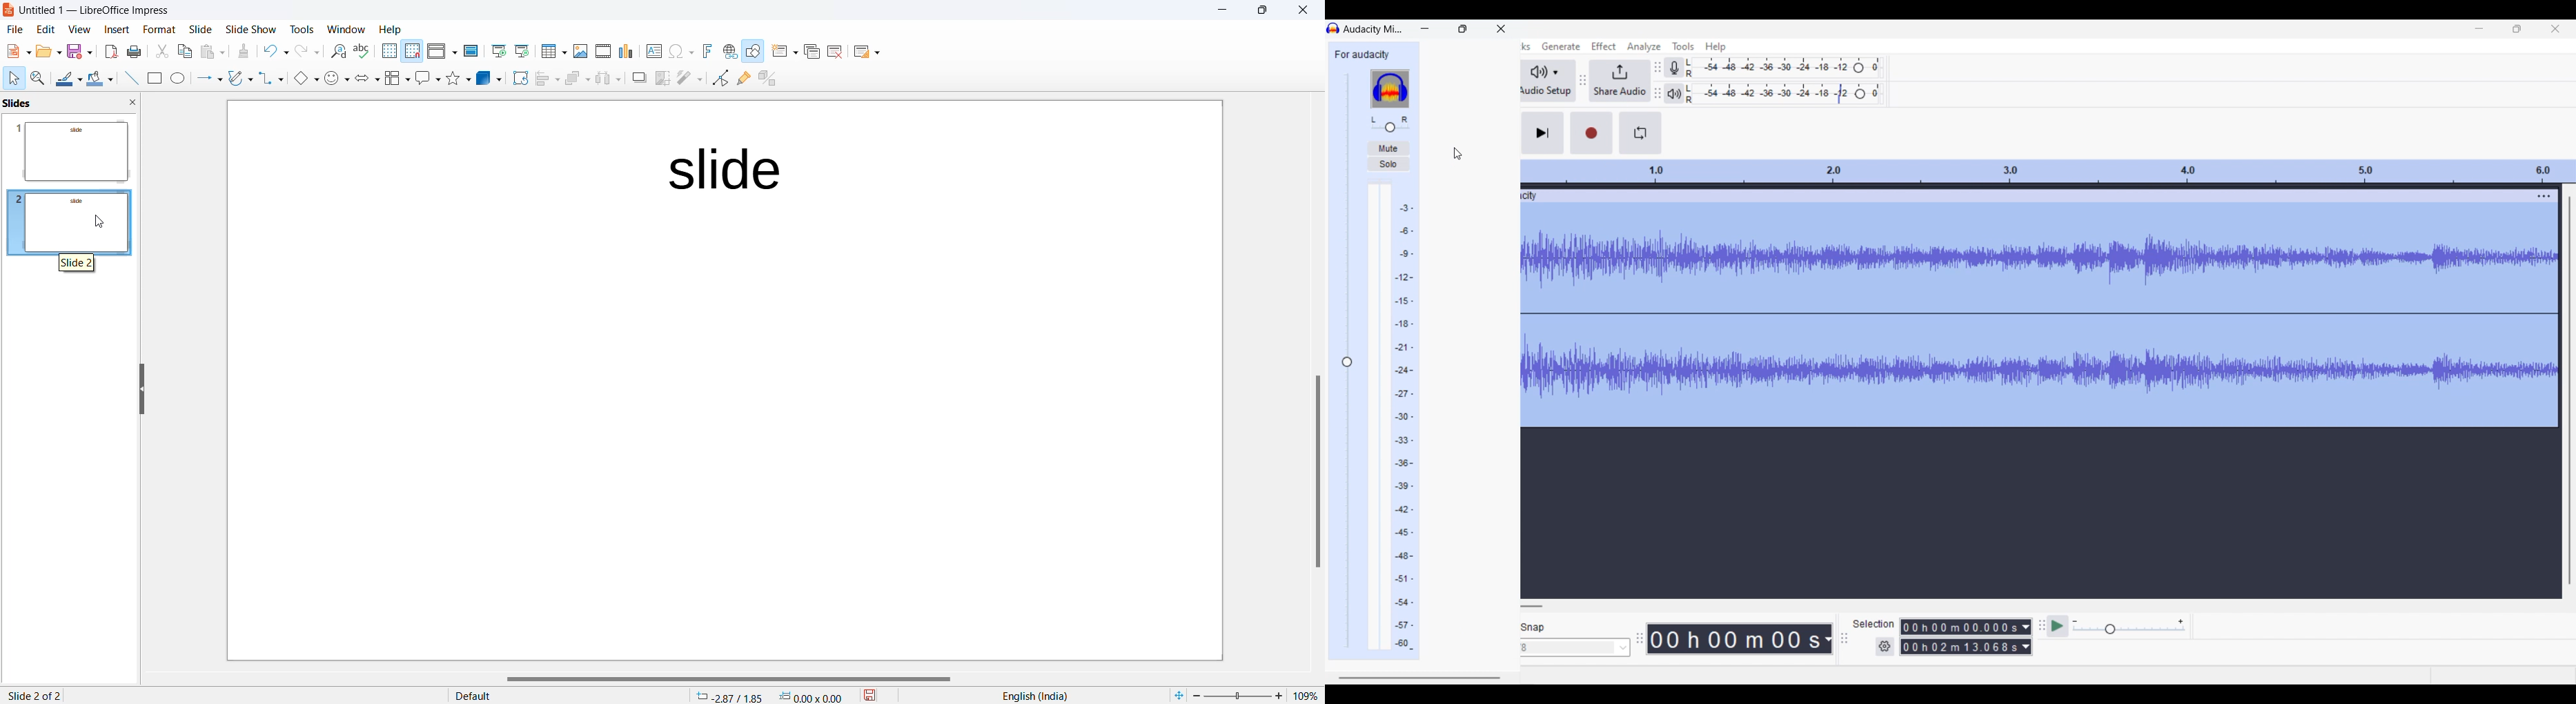 This screenshot has width=2576, height=728. Describe the element at coordinates (457, 79) in the screenshot. I see `Shapes` at that location.